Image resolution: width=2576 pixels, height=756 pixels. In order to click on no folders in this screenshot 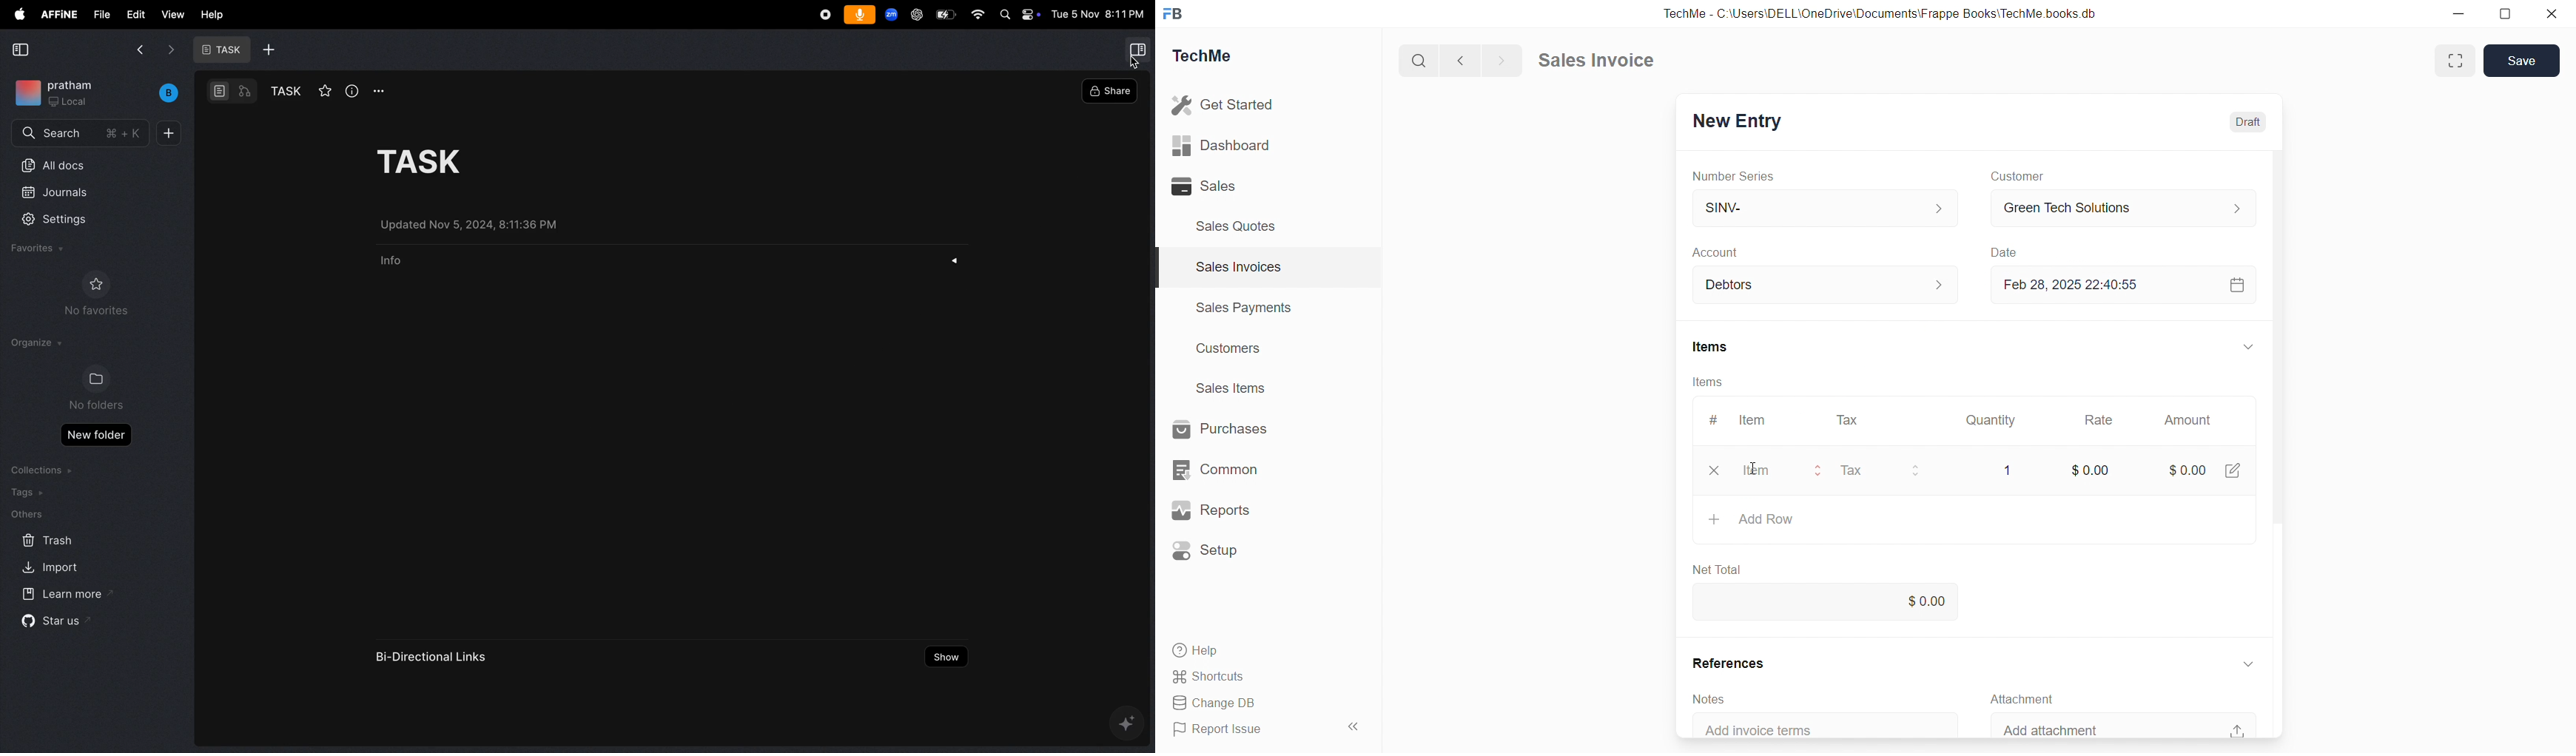, I will do `click(93, 389)`.